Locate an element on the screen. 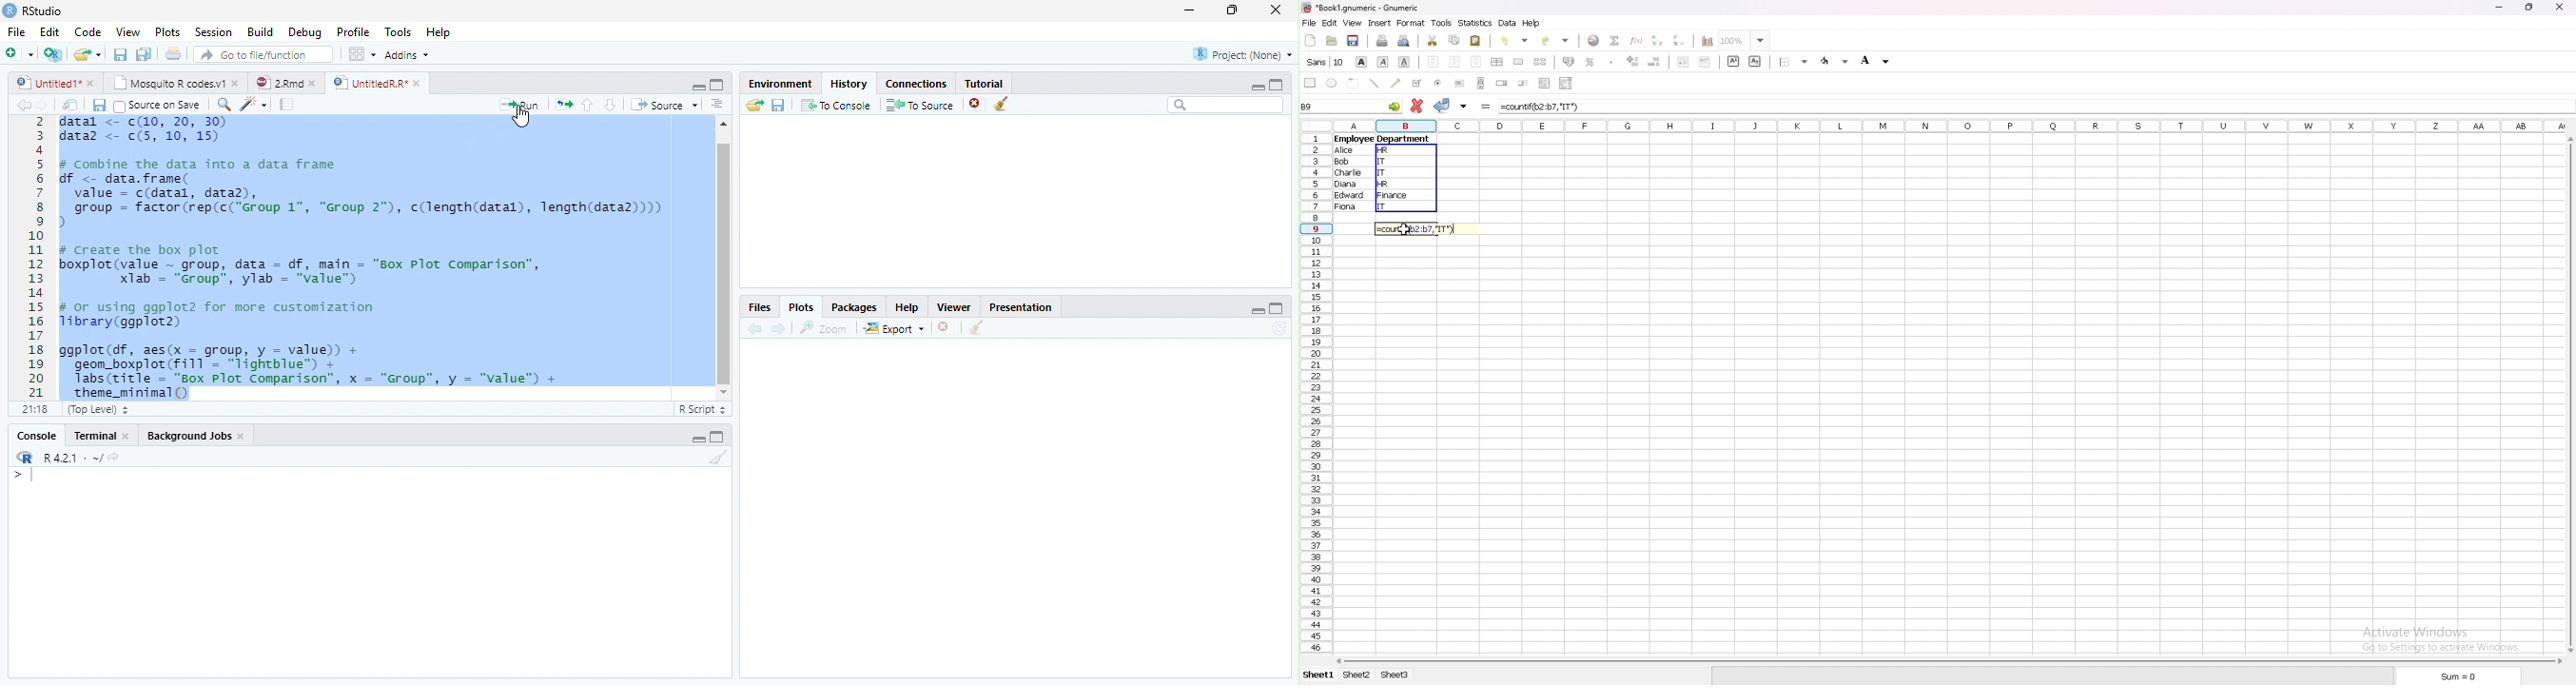 The image size is (2576, 700). Minimize is located at coordinates (1257, 88).